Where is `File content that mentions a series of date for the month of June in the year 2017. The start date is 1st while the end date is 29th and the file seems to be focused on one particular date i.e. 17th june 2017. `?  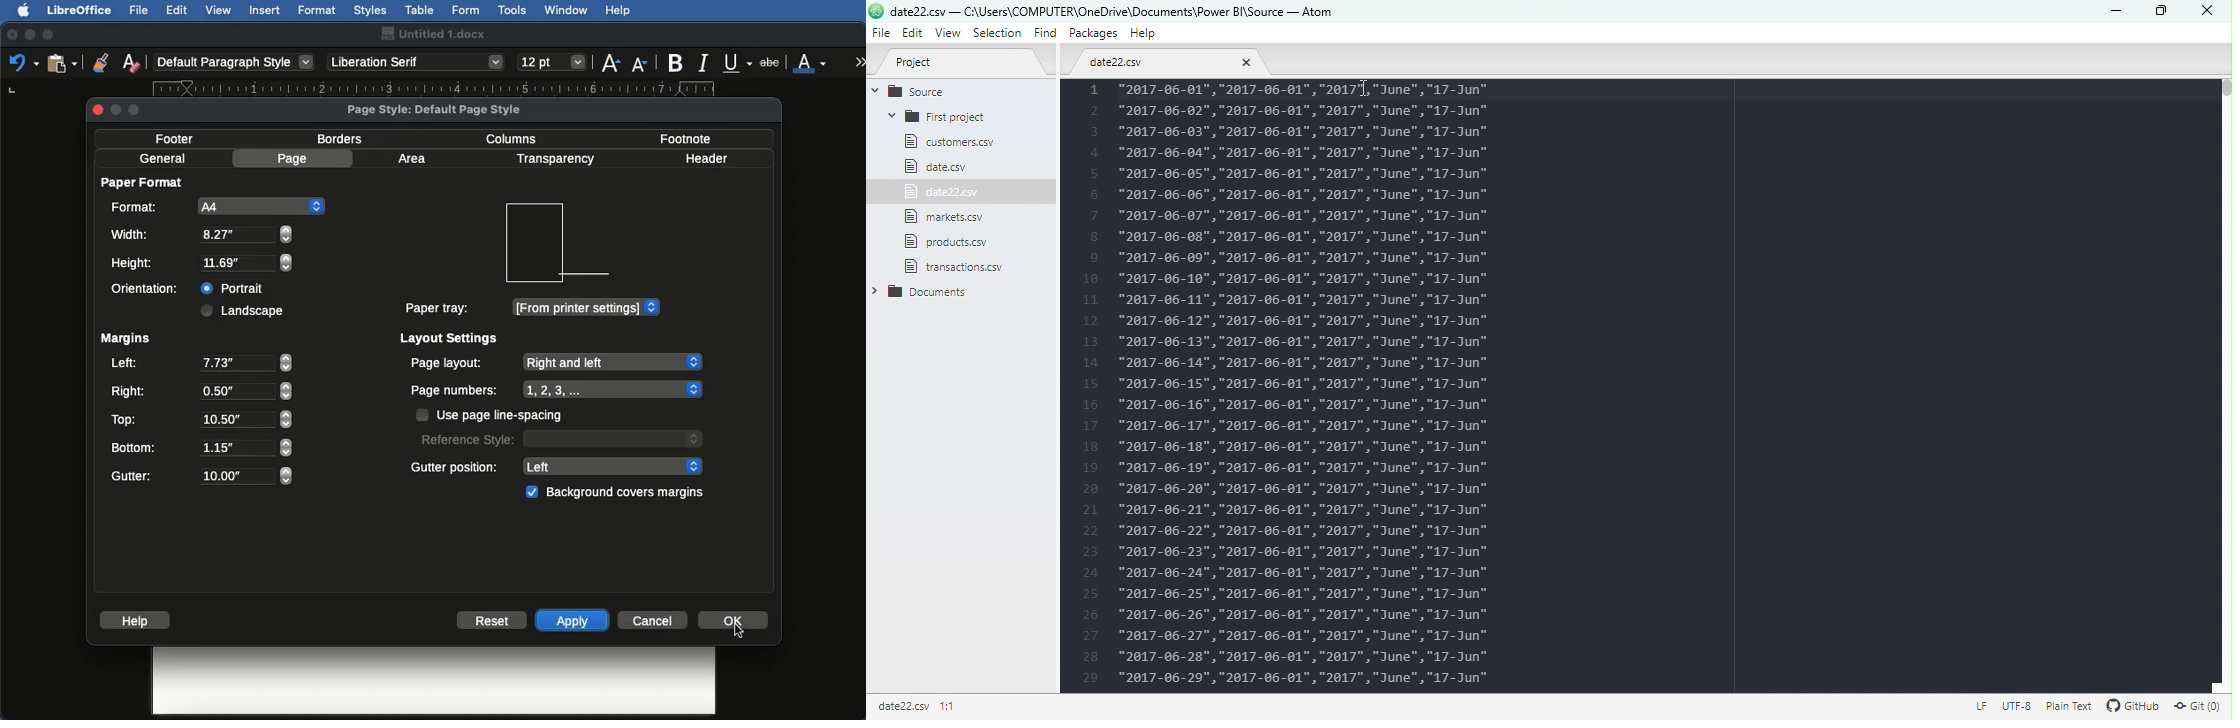
File content that mentions a series of date for the month of June in the year 2017. The start date is 1st while the end date is 29th and the file seems to be focused on one particular date i.e. 17th june 2017.  is located at coordinates (1647, 386).